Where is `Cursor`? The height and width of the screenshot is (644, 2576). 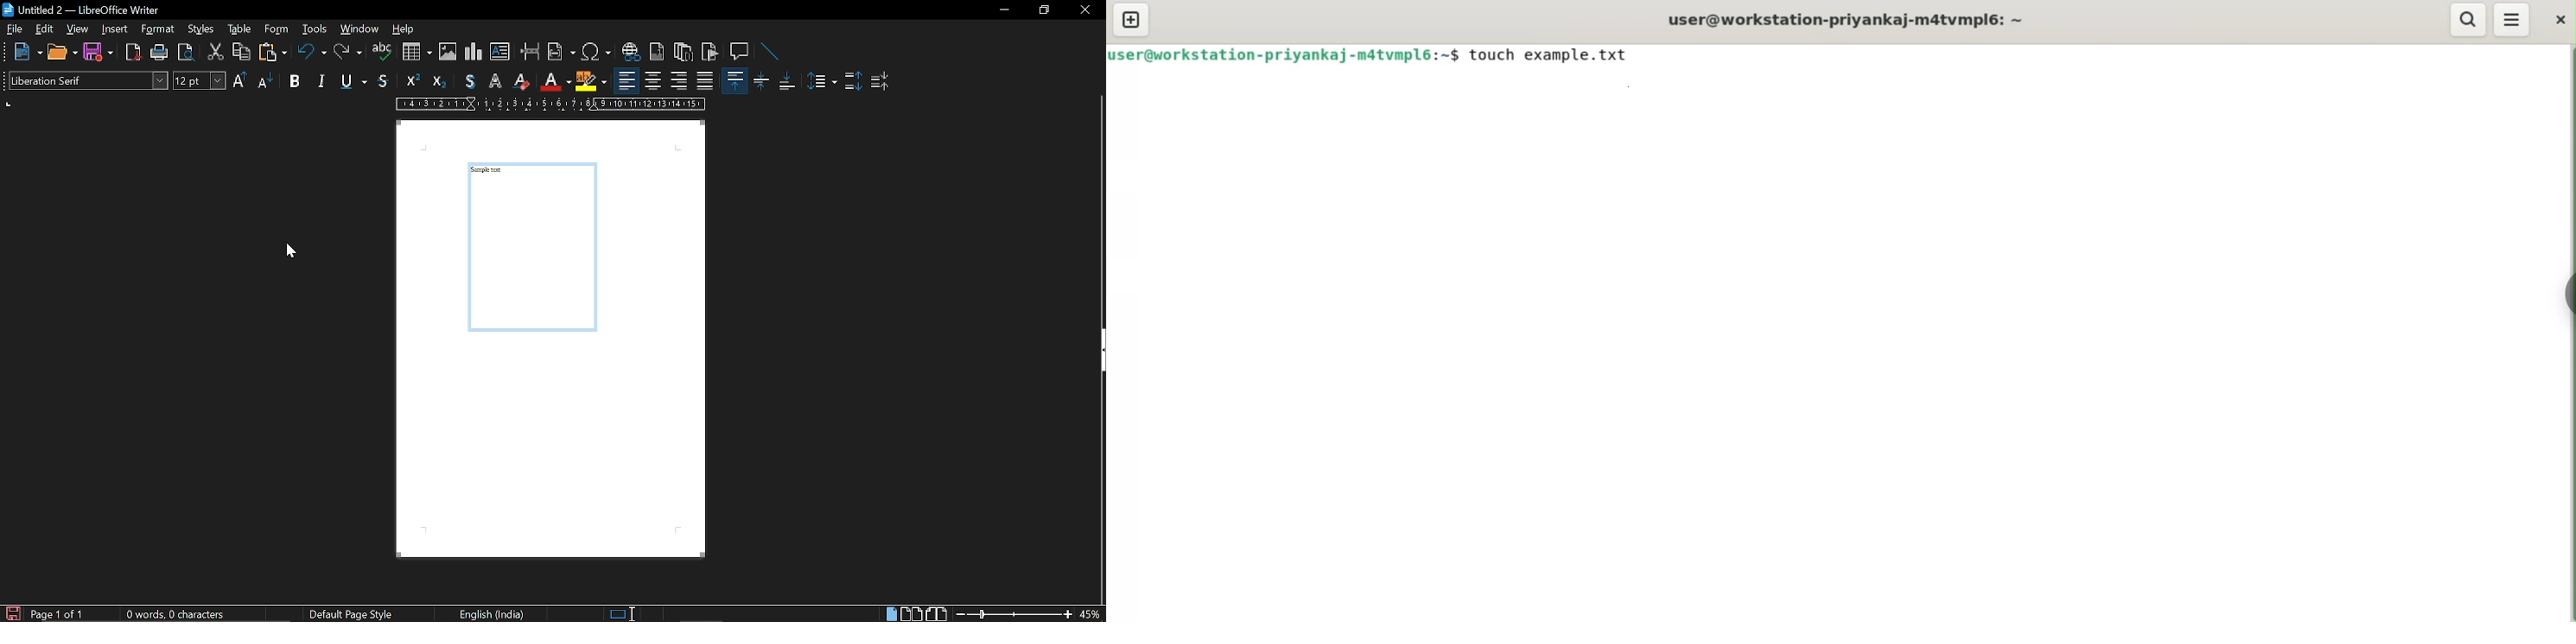
Cursor is located at coordinates (289, 250).